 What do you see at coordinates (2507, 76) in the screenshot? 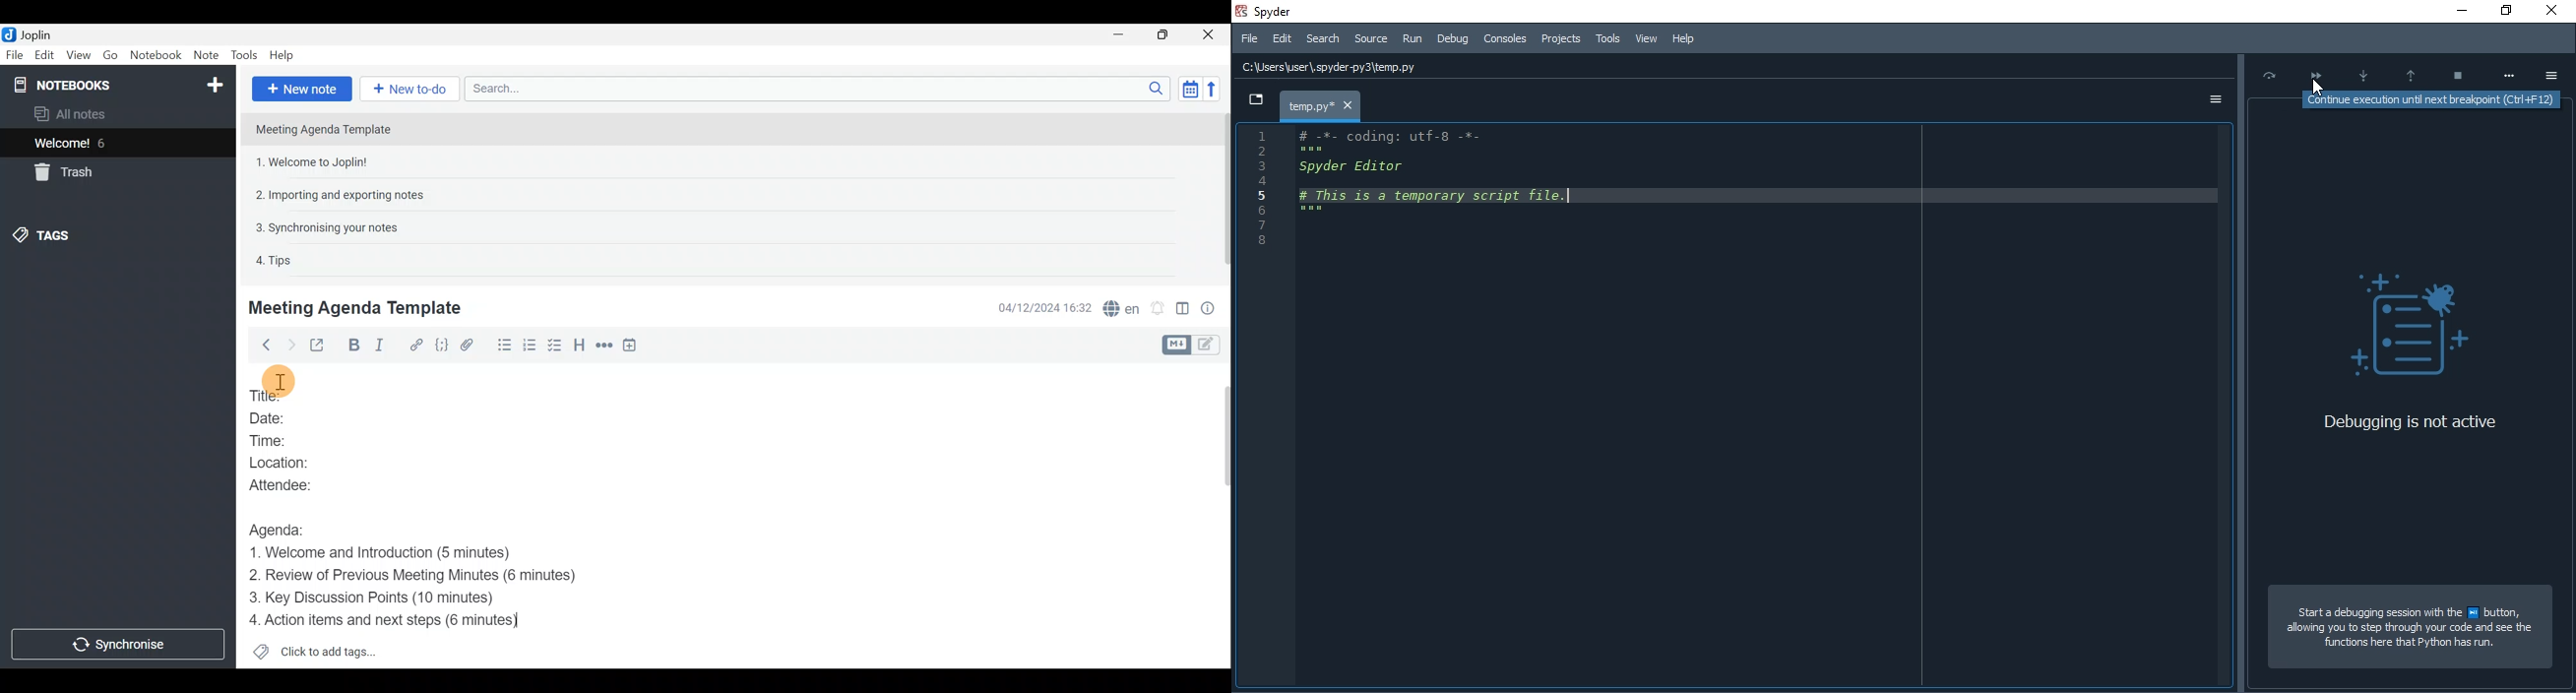
I see `More` at bounding box center [2507, 76].